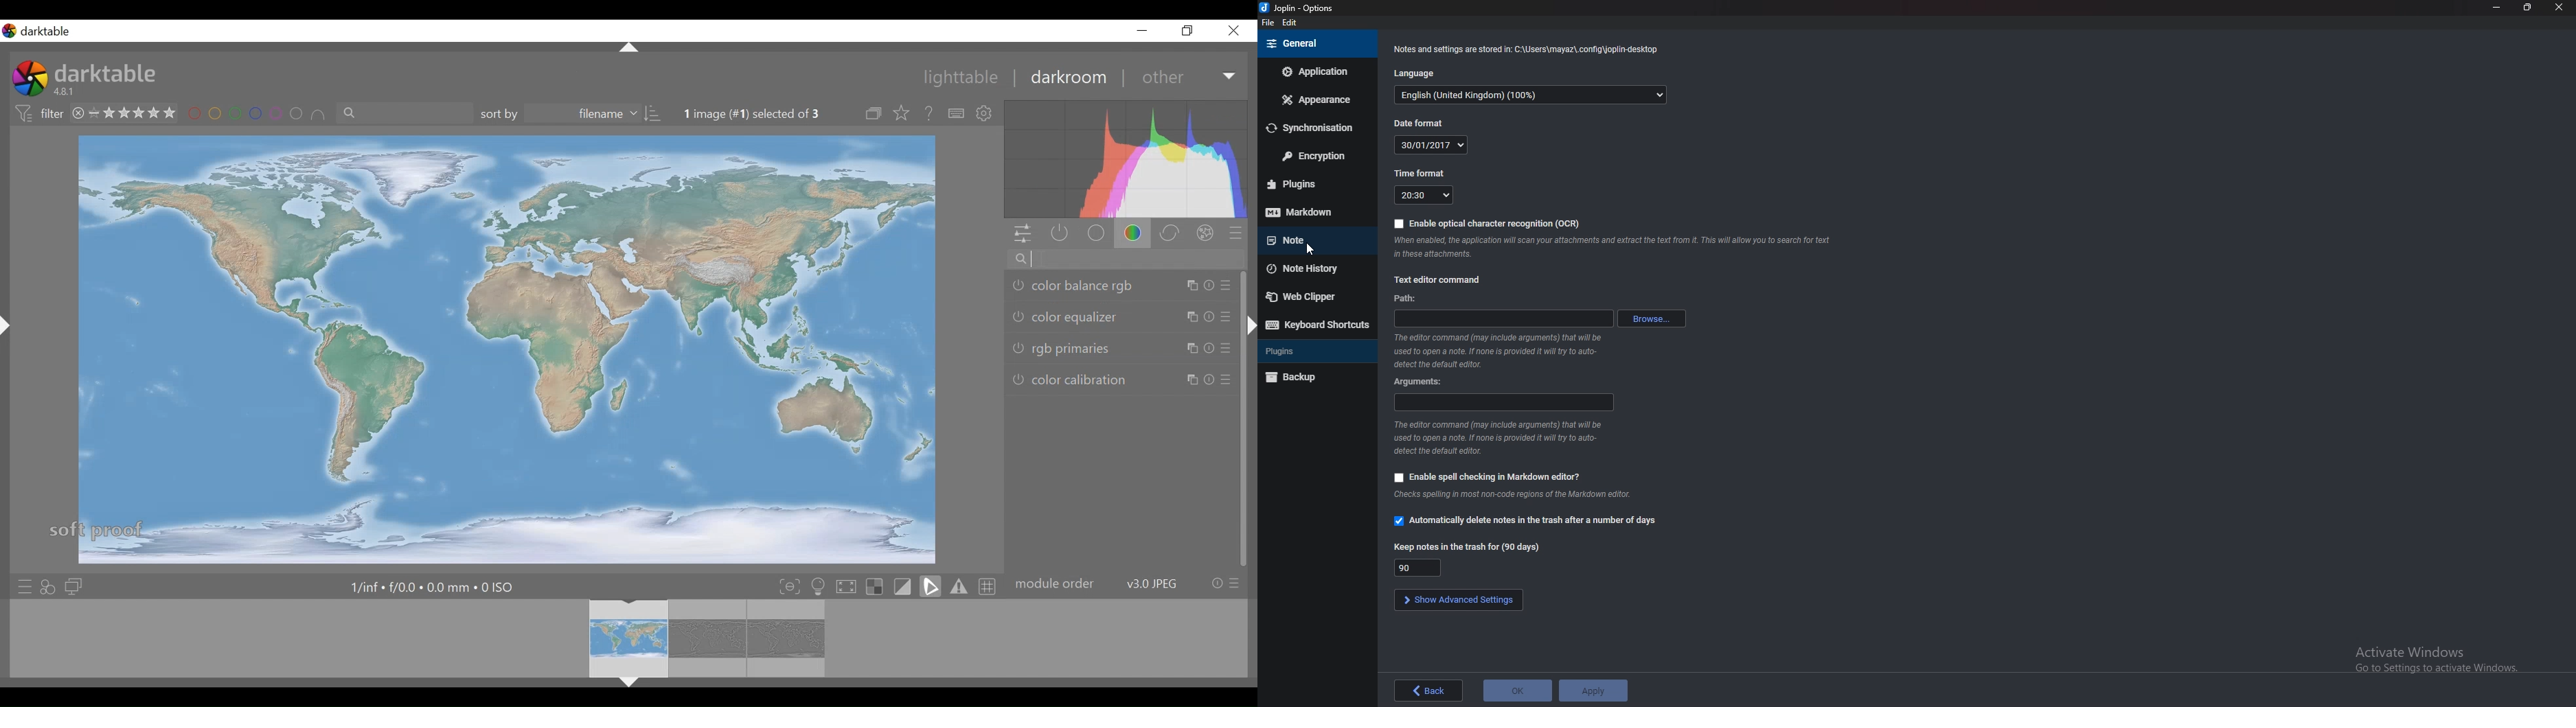  I want to click on Info, so click(1527, 49).